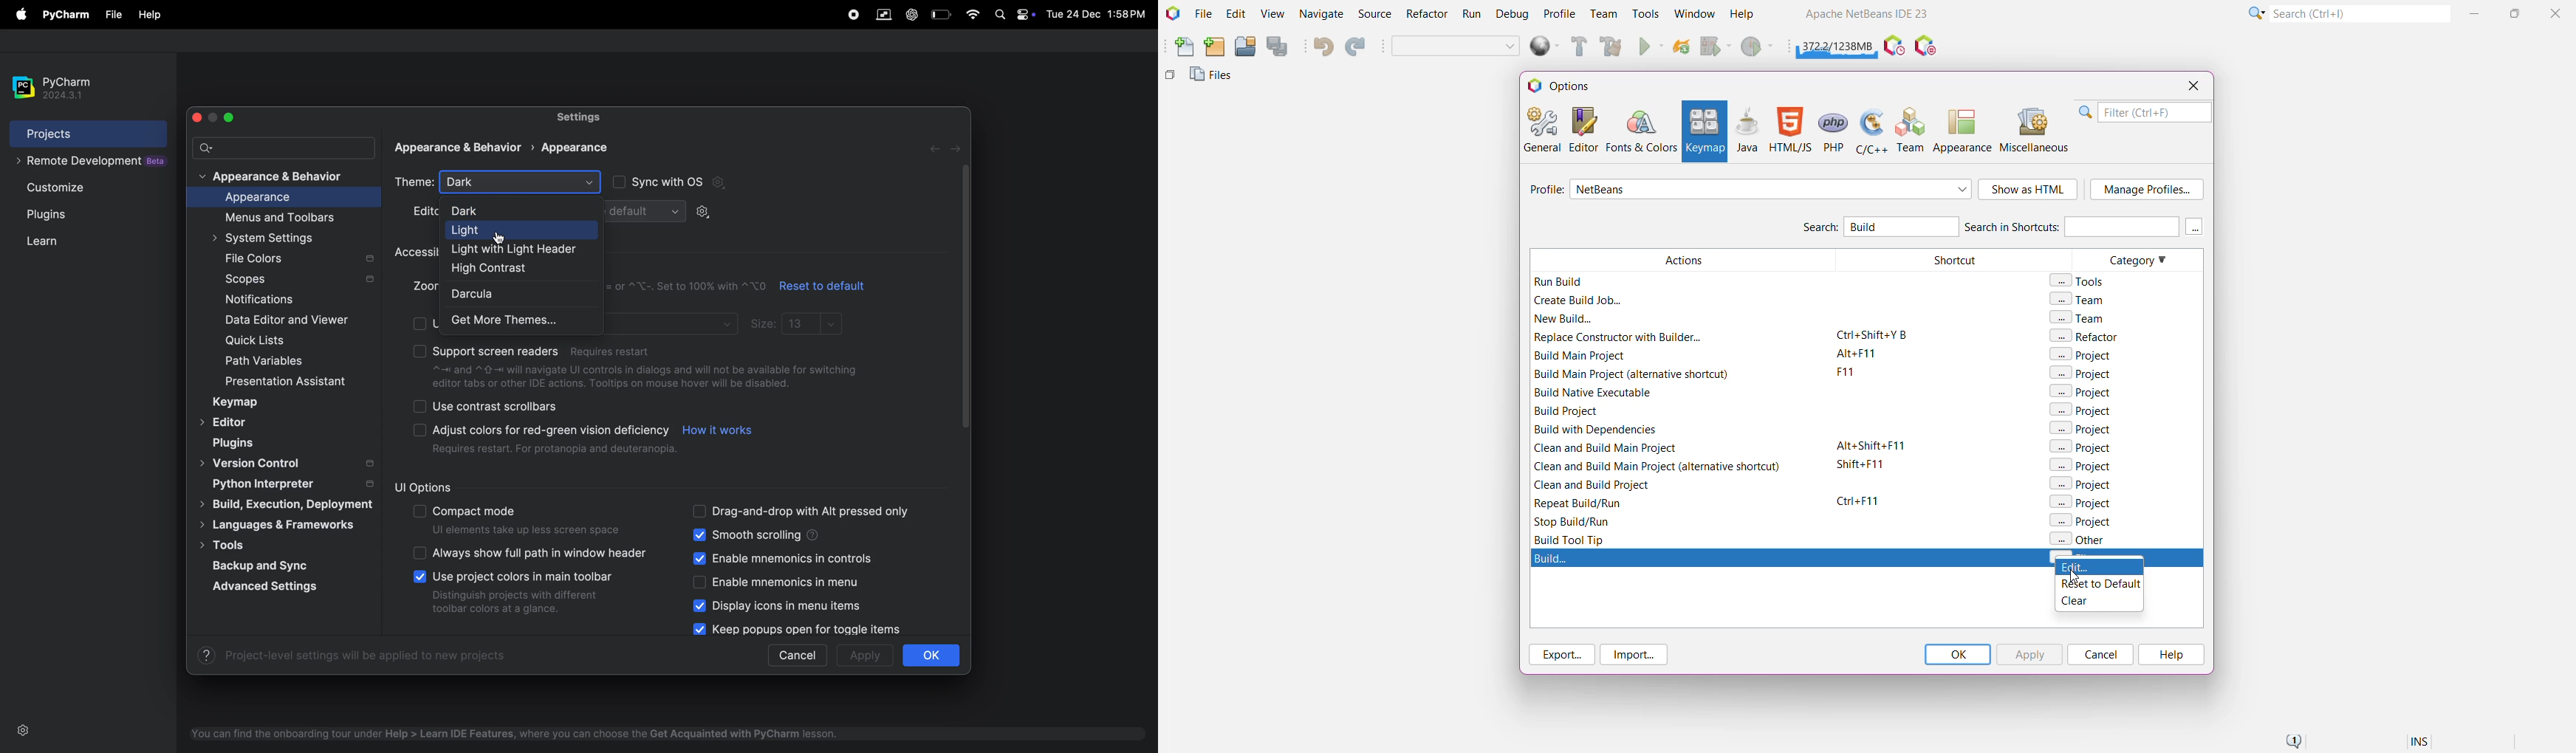 The width and height of the screenshot is (2576, 756). I want to click on check boxes, so click(420, 321).